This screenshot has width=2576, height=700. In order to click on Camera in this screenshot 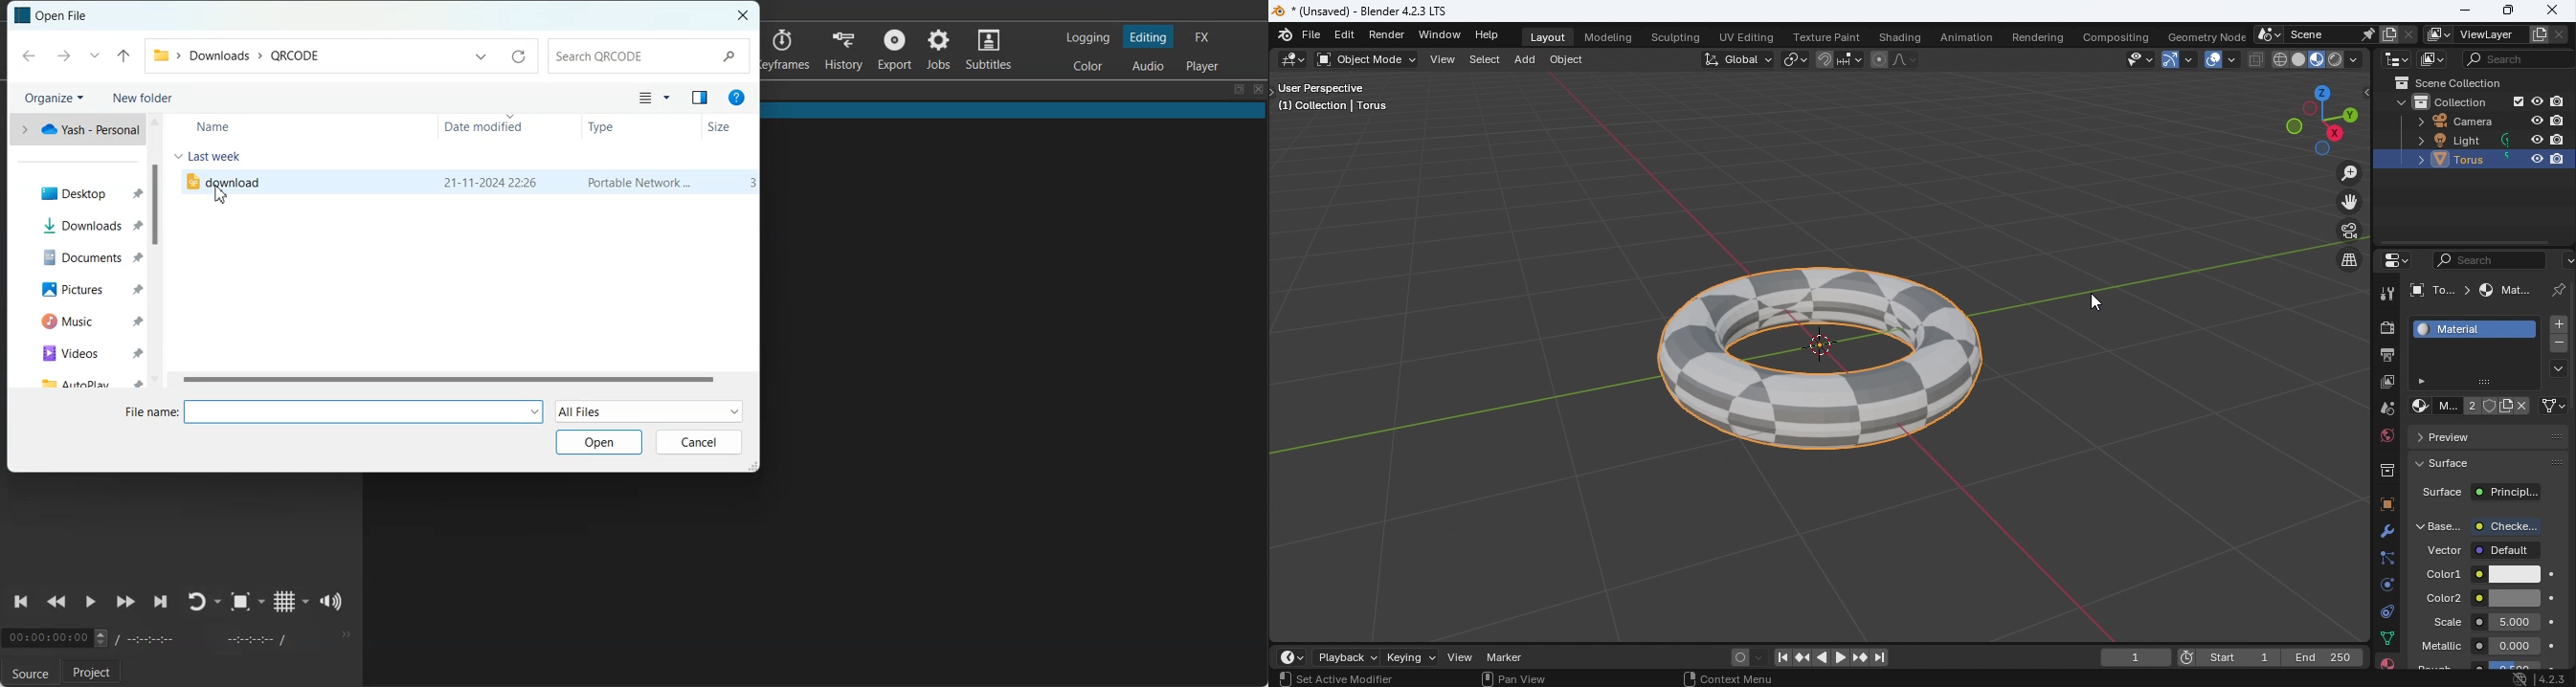, I will do `click(2449, 121)`.